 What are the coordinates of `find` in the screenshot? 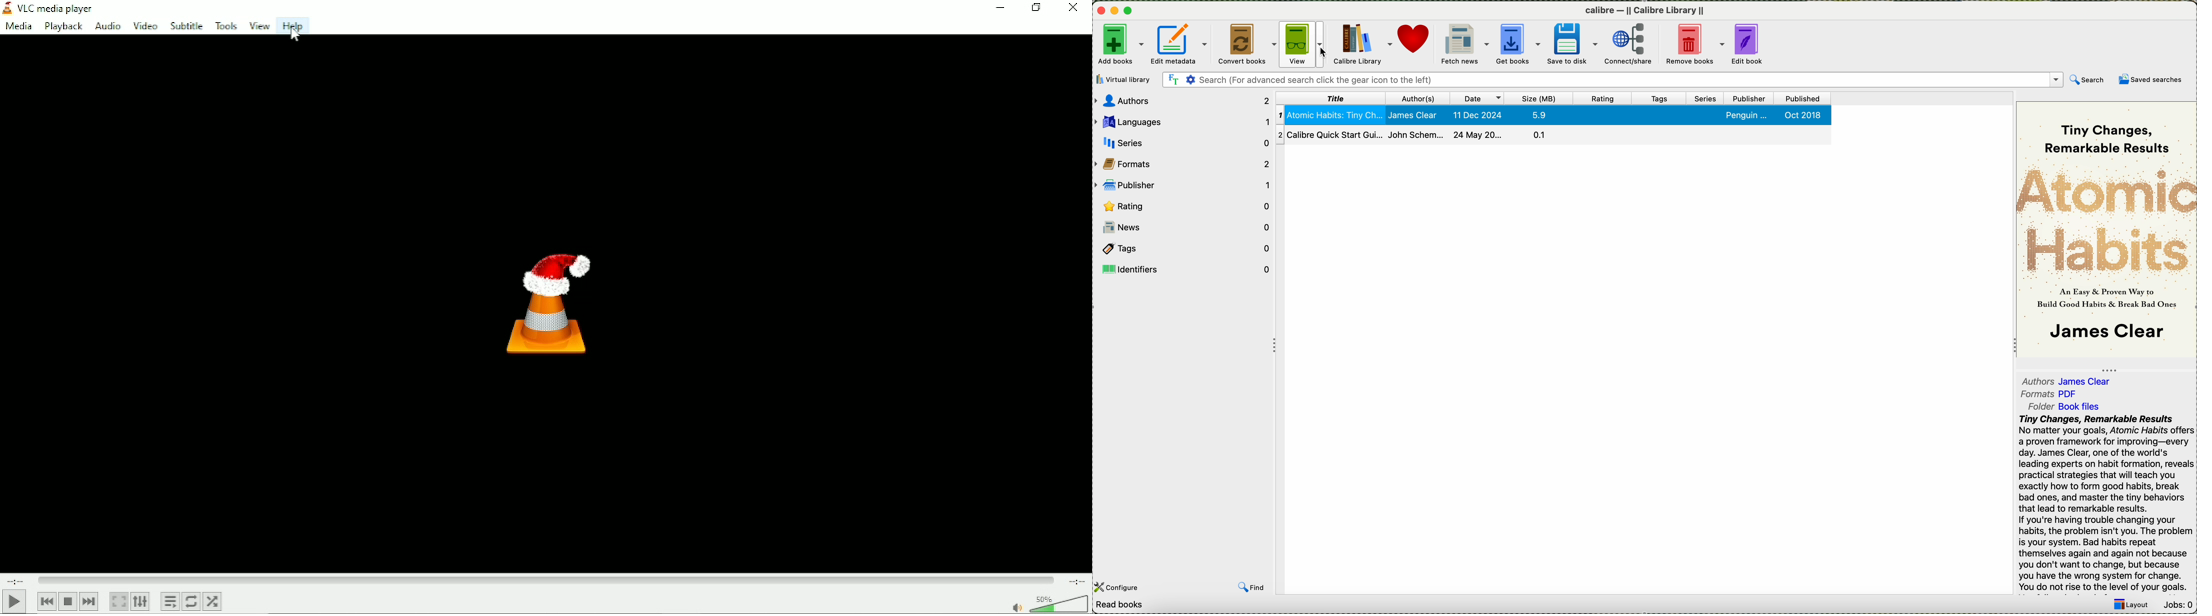 It's located at (1253, 587).